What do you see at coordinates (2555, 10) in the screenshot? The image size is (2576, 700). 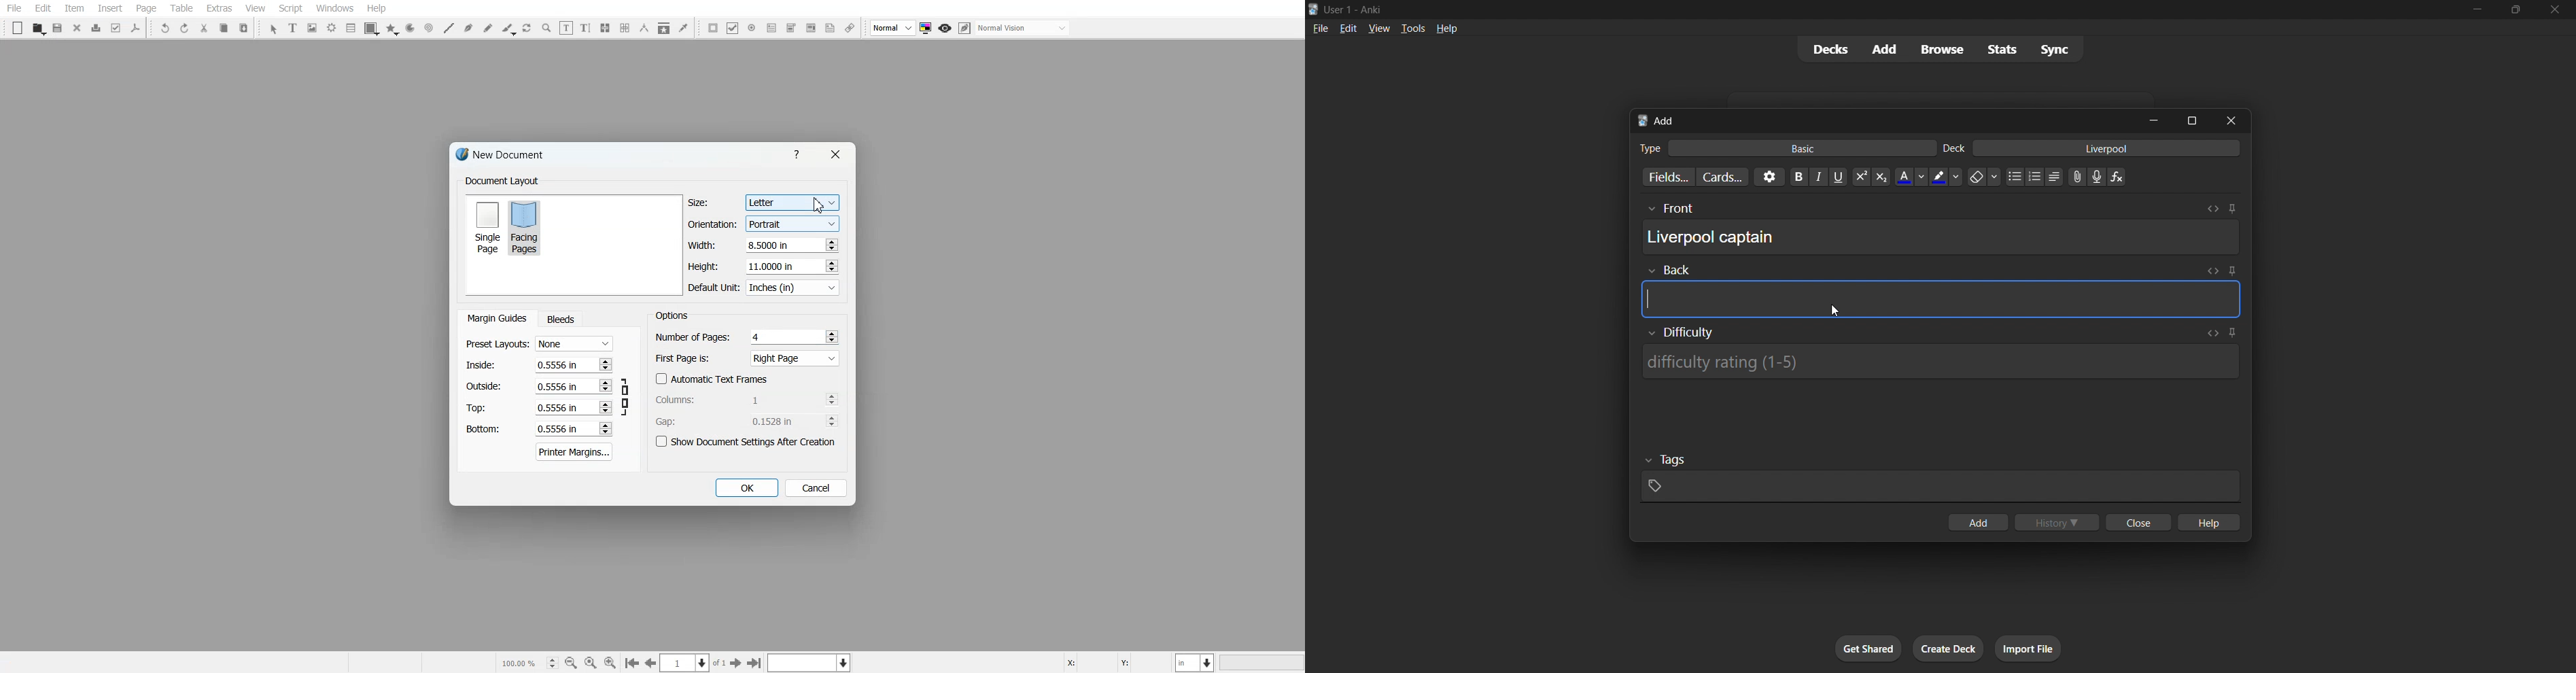 I see `close` at bounding box center [2555, 10].